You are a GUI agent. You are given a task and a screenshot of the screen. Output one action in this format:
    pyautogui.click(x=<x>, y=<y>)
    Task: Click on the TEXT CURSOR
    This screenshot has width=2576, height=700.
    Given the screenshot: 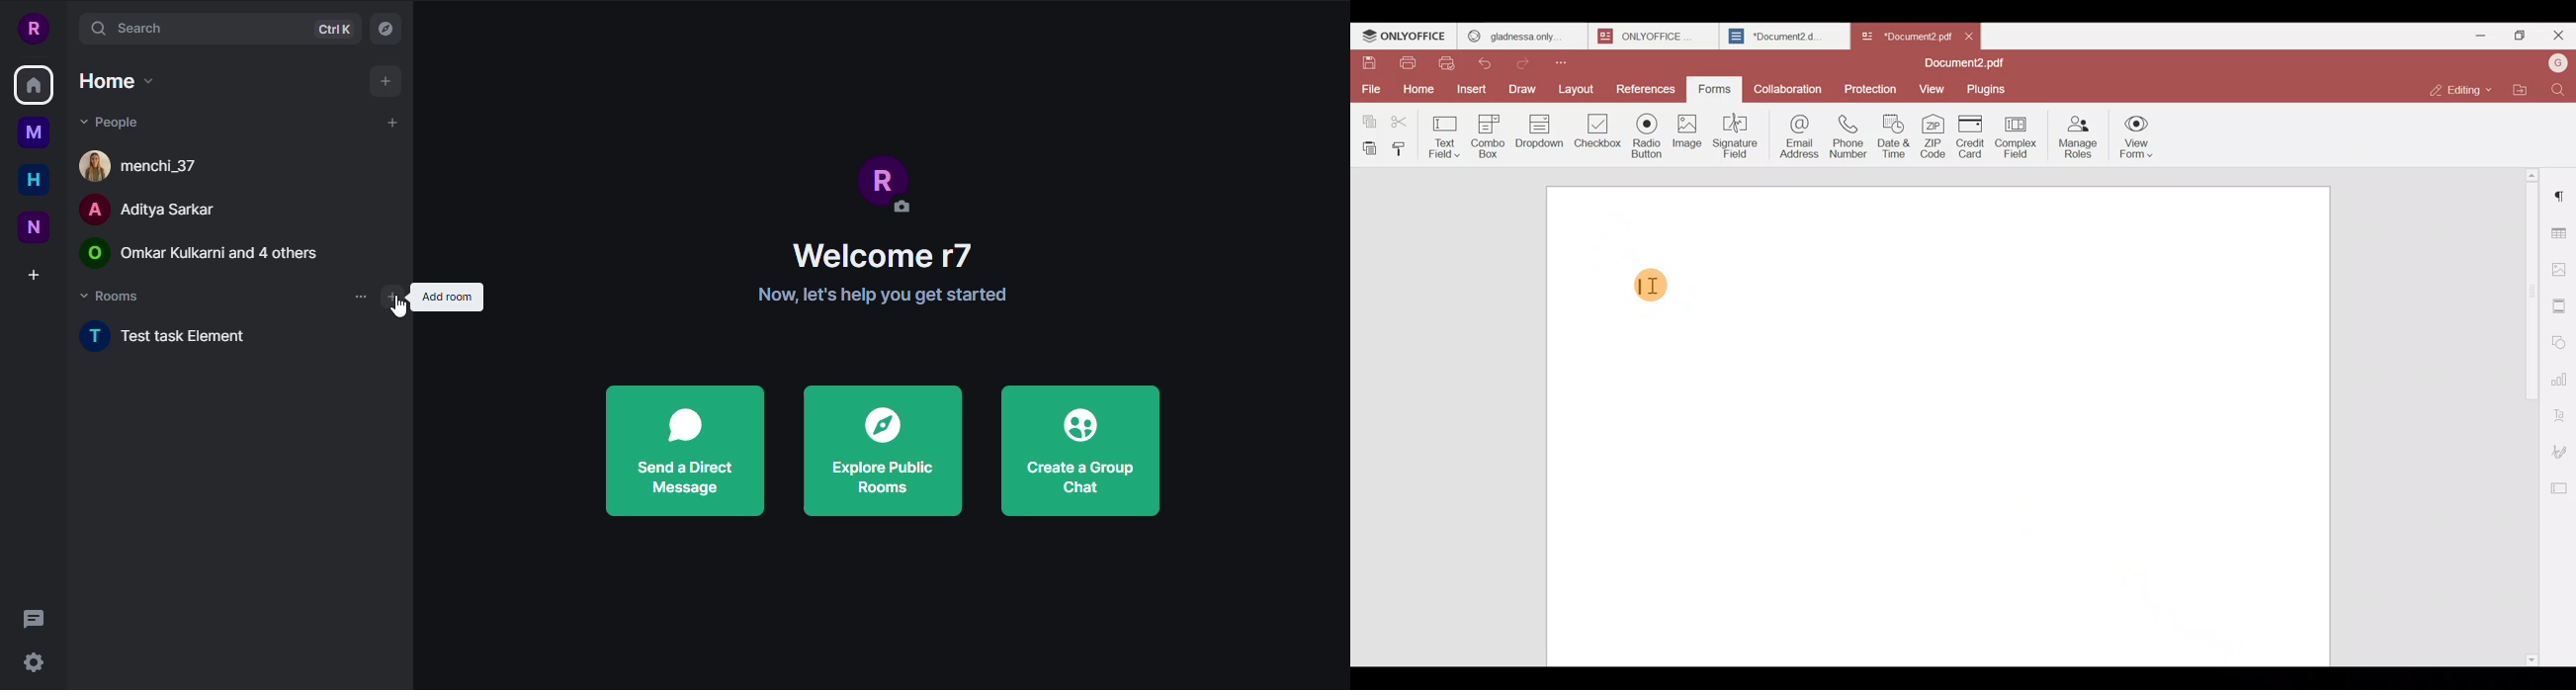 What is the action you would take?
    pyautogui.click(x=1654, y=288)
    